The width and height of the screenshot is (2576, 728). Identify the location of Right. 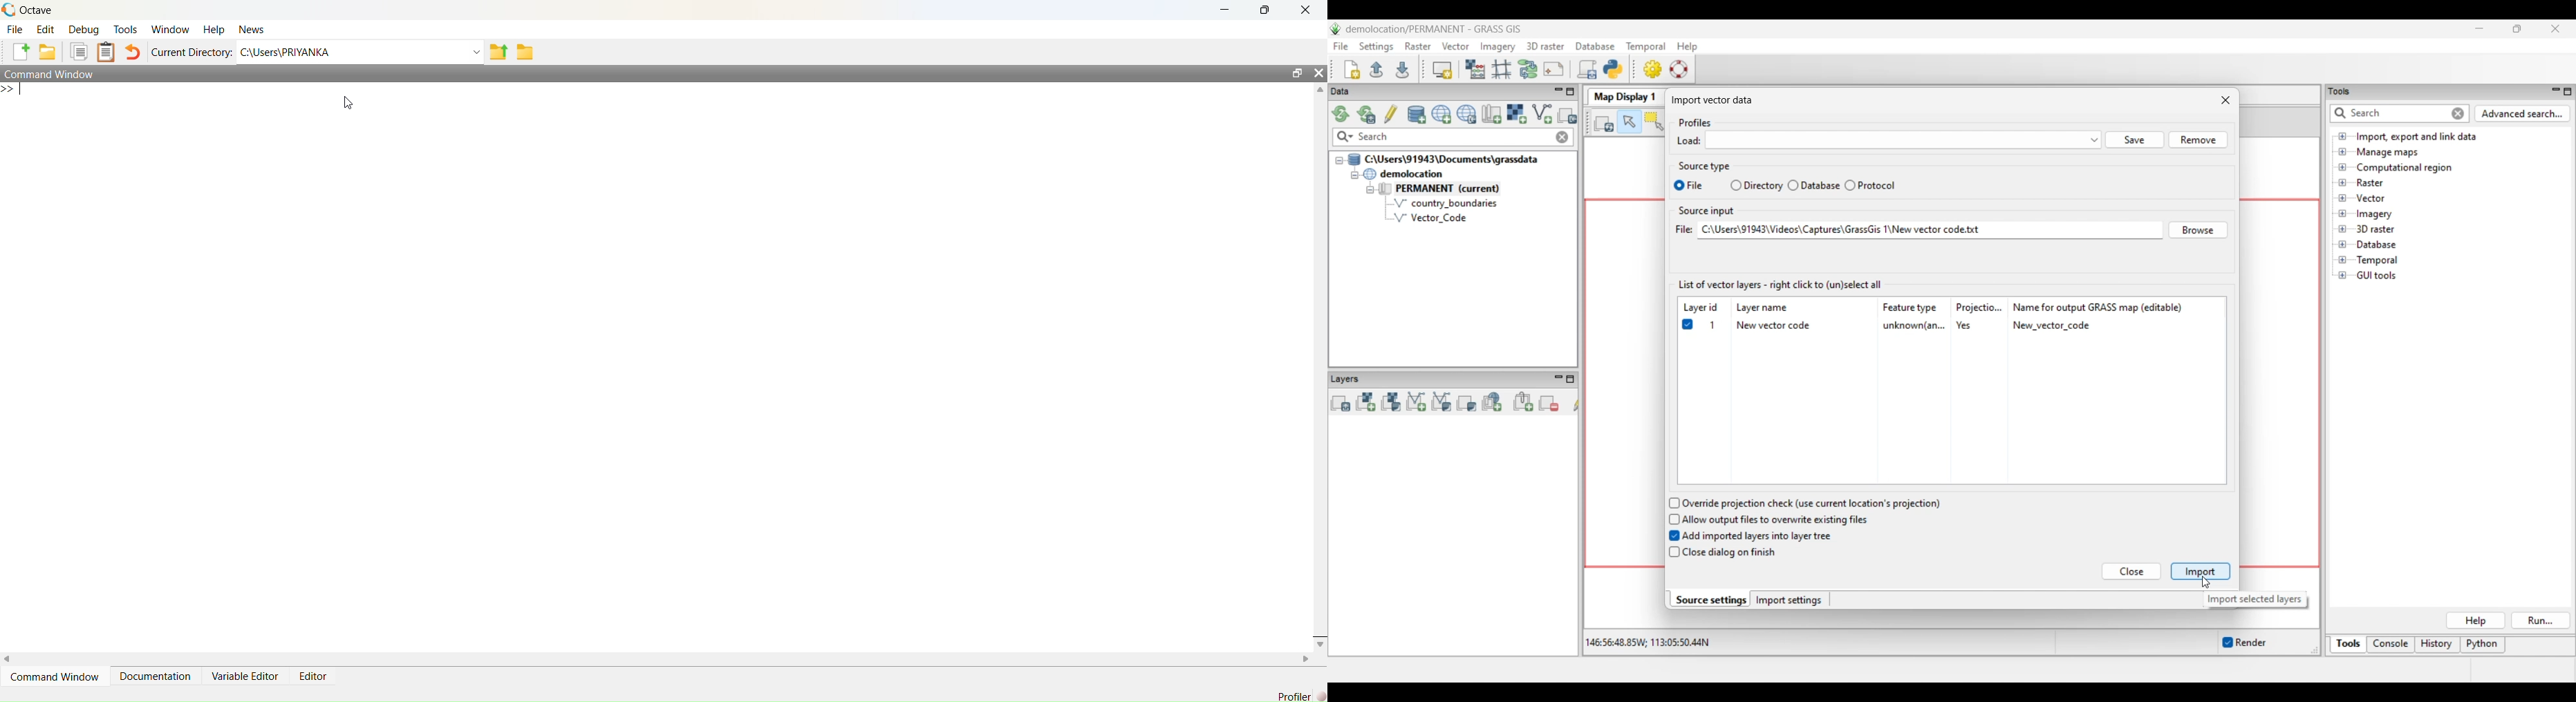
(1307, 659).